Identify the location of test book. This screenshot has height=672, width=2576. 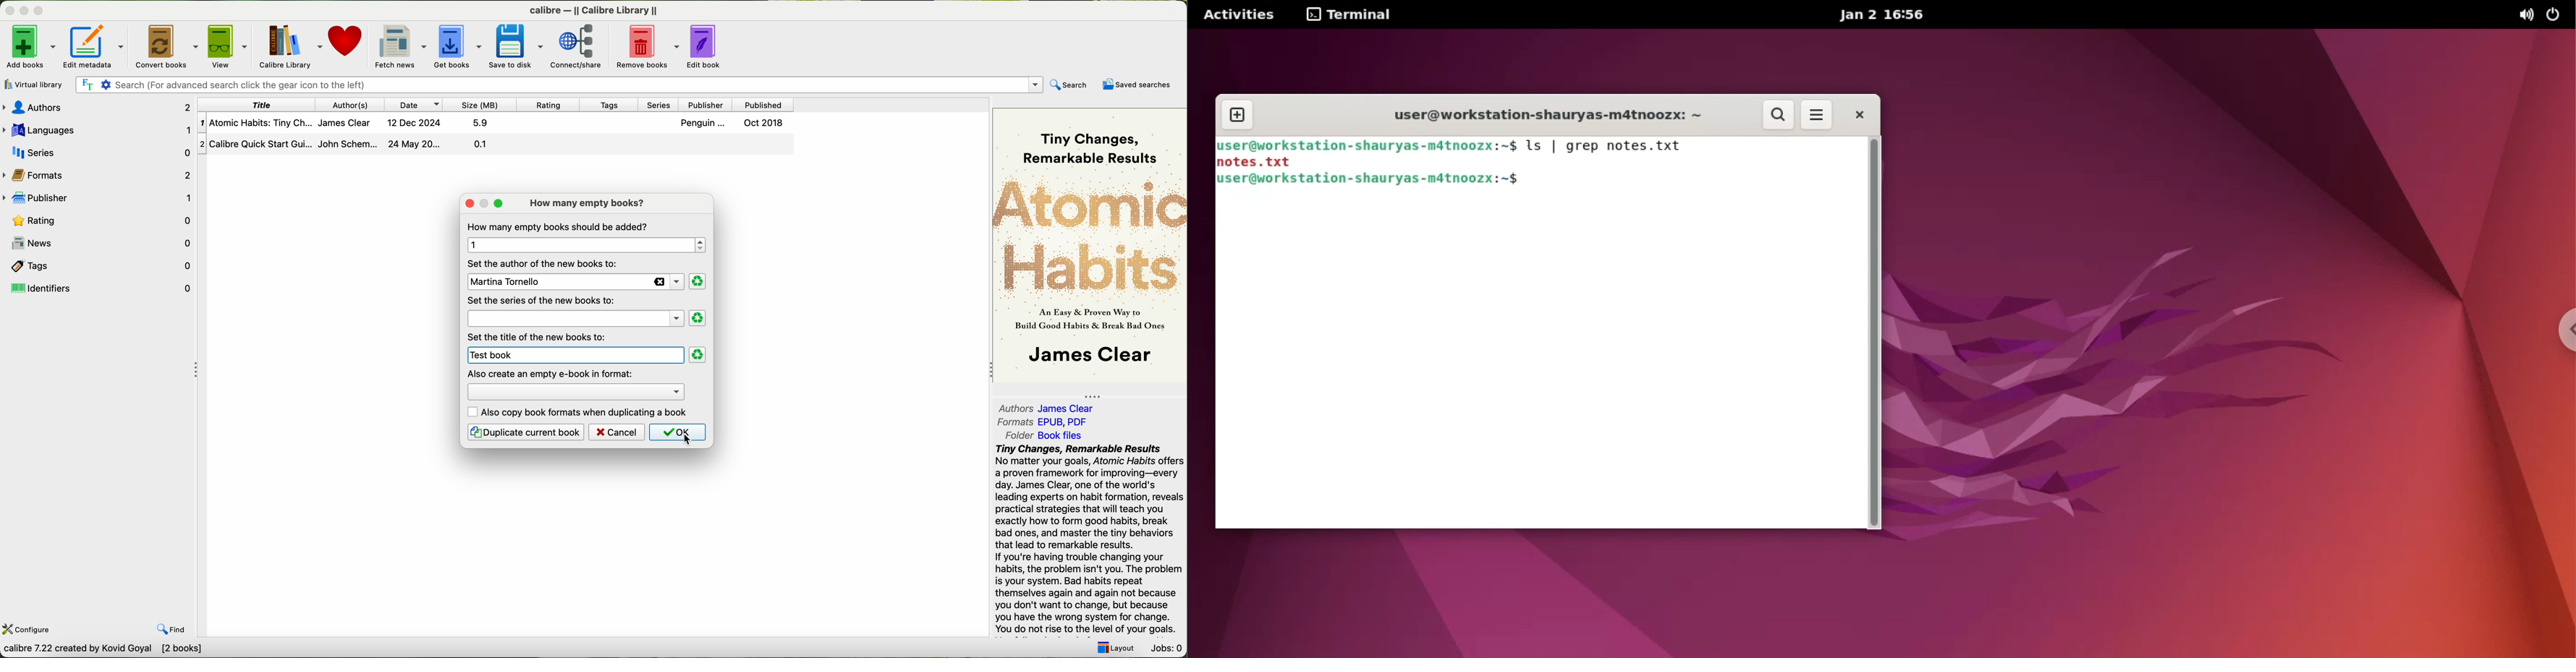
(491, 355).